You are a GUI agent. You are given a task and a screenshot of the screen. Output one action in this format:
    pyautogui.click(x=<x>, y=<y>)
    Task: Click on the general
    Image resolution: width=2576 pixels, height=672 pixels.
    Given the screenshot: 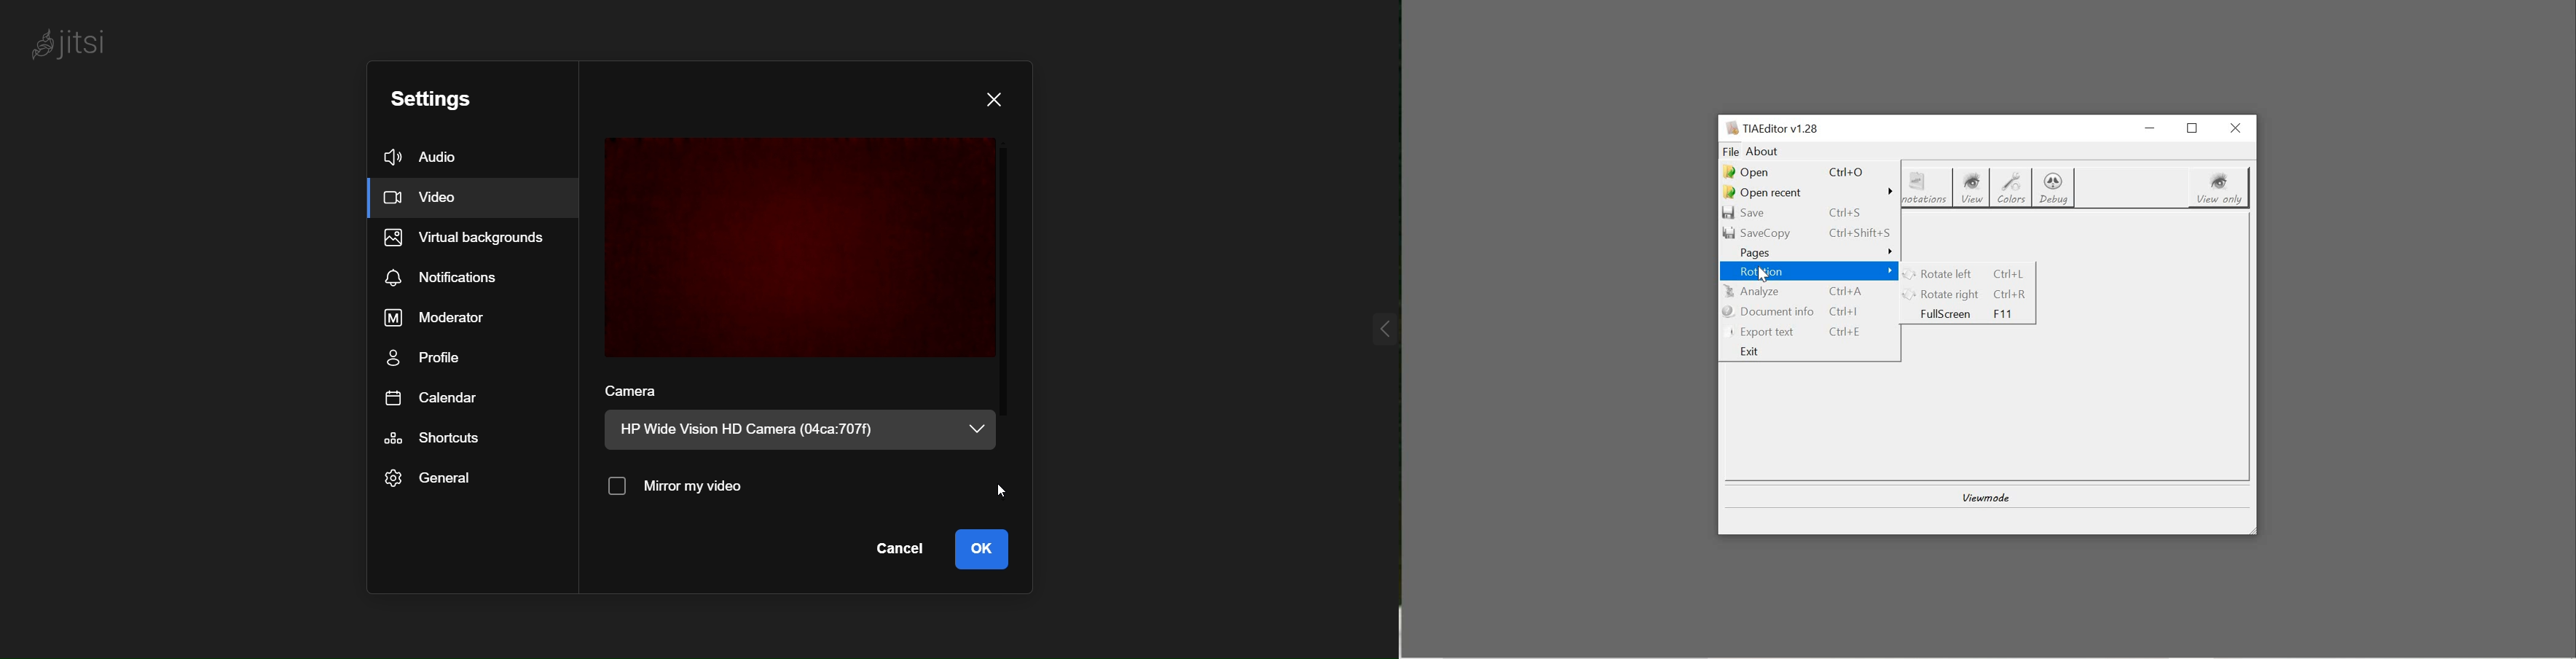 What is the action you would take?
    pyautogui.click(x=429, y=480)
    